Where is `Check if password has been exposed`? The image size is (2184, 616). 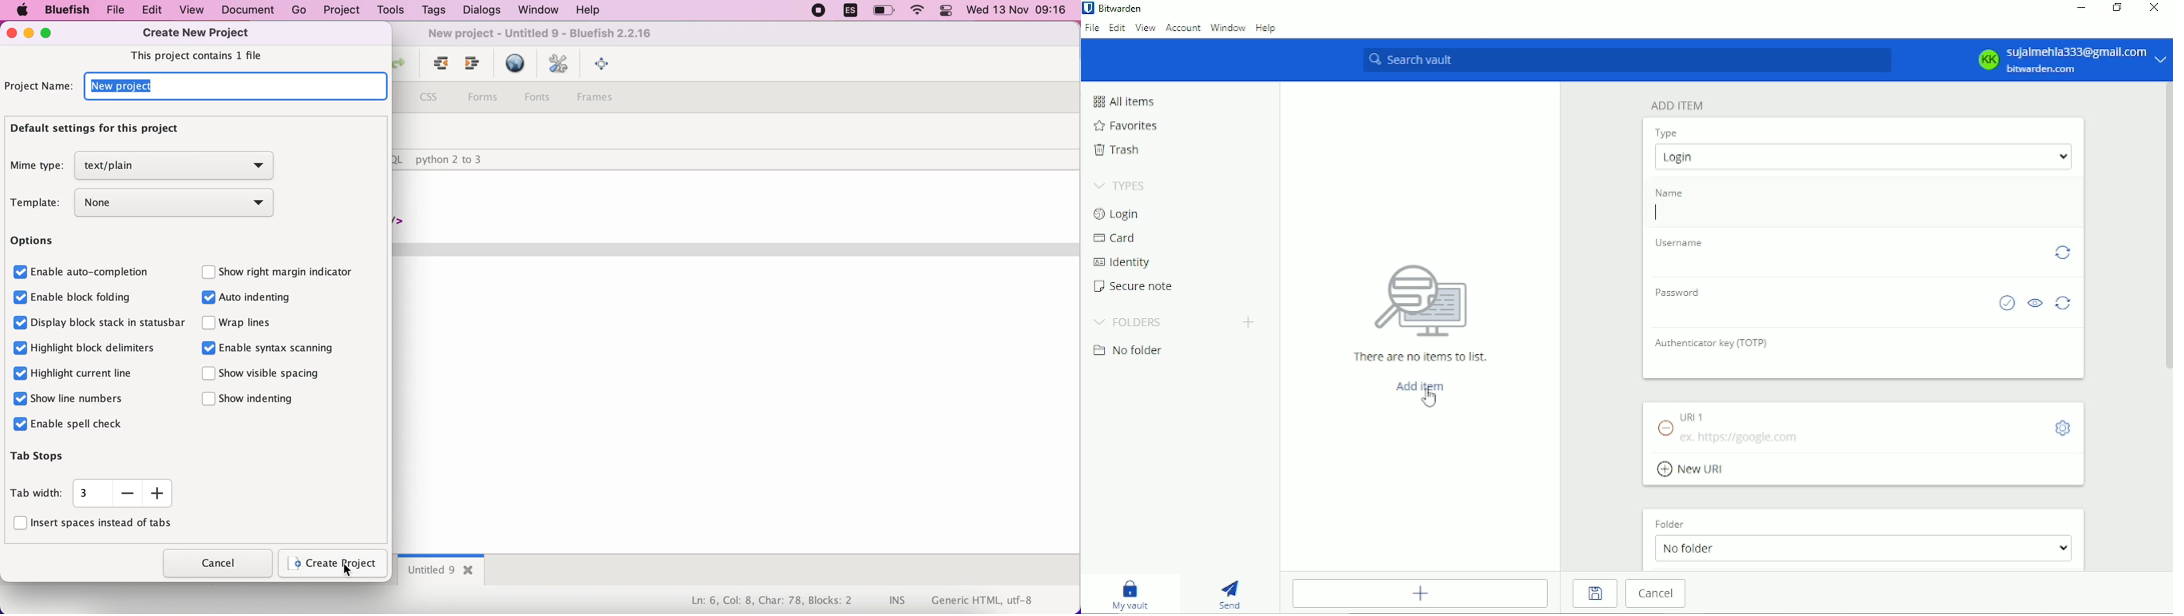 Check if password has been exposed is located at coordinates (2007, 304).